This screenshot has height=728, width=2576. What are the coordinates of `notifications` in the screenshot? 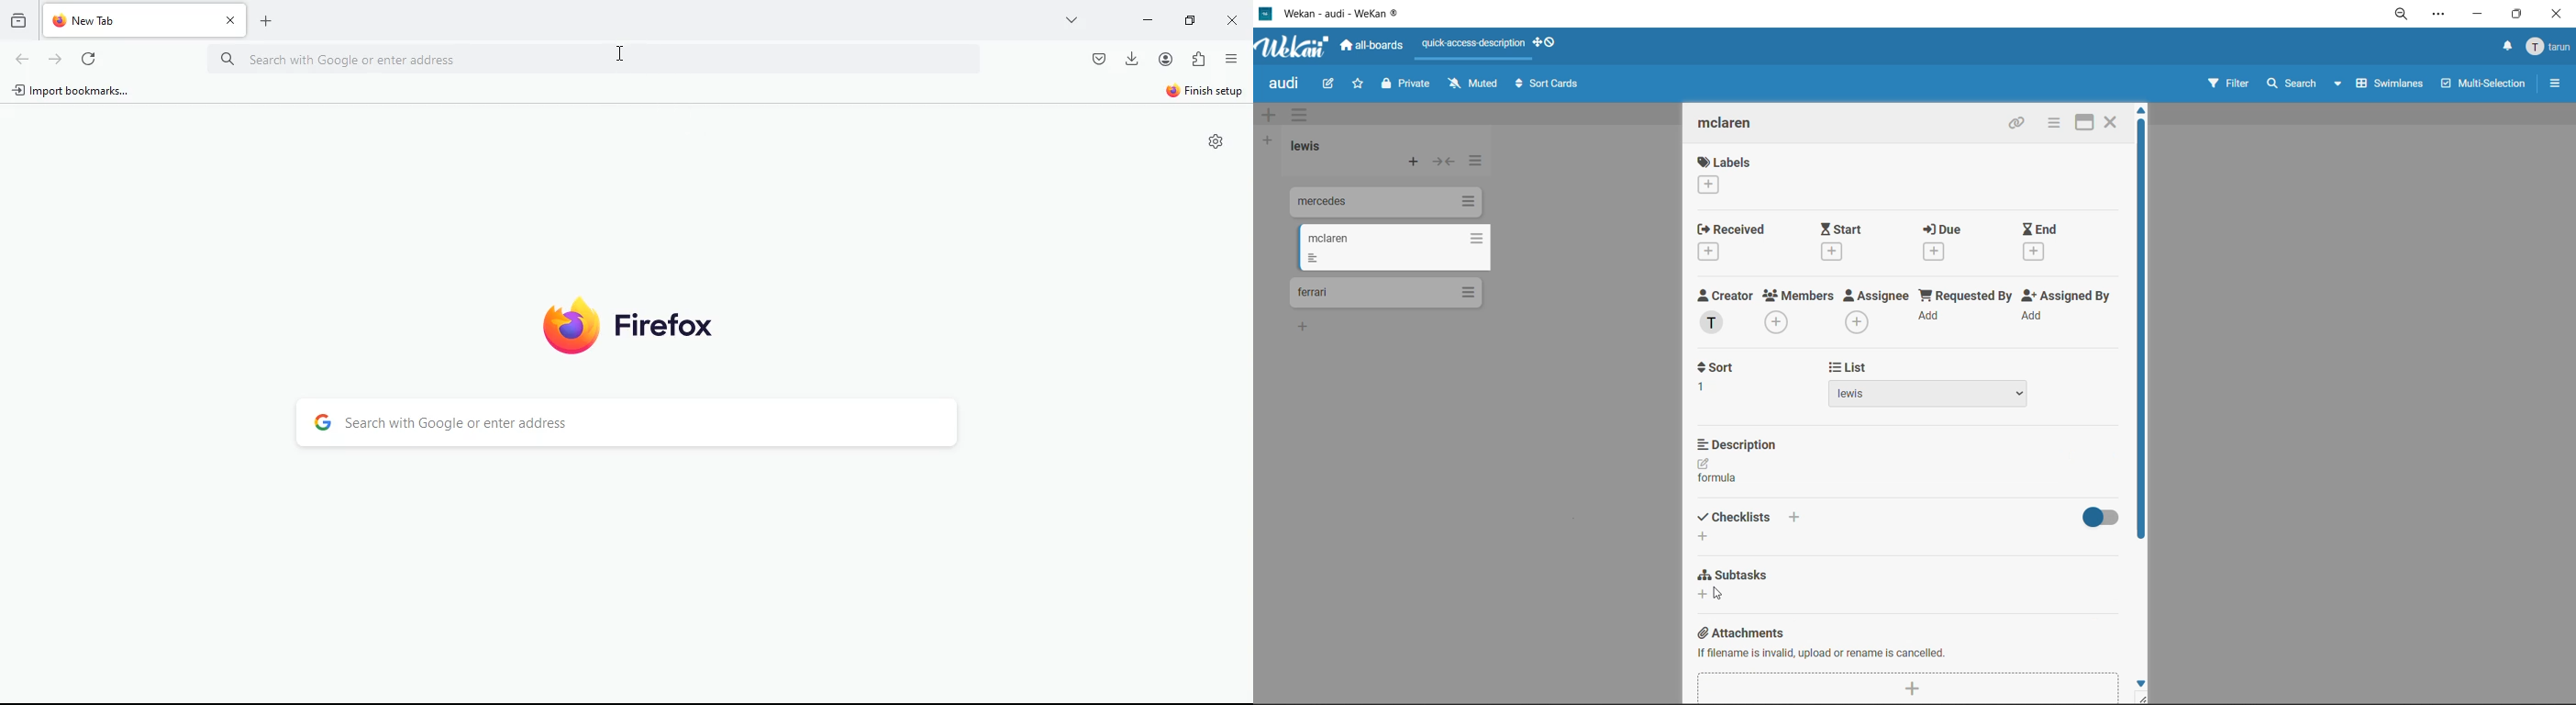 It's located at (2506, 48).